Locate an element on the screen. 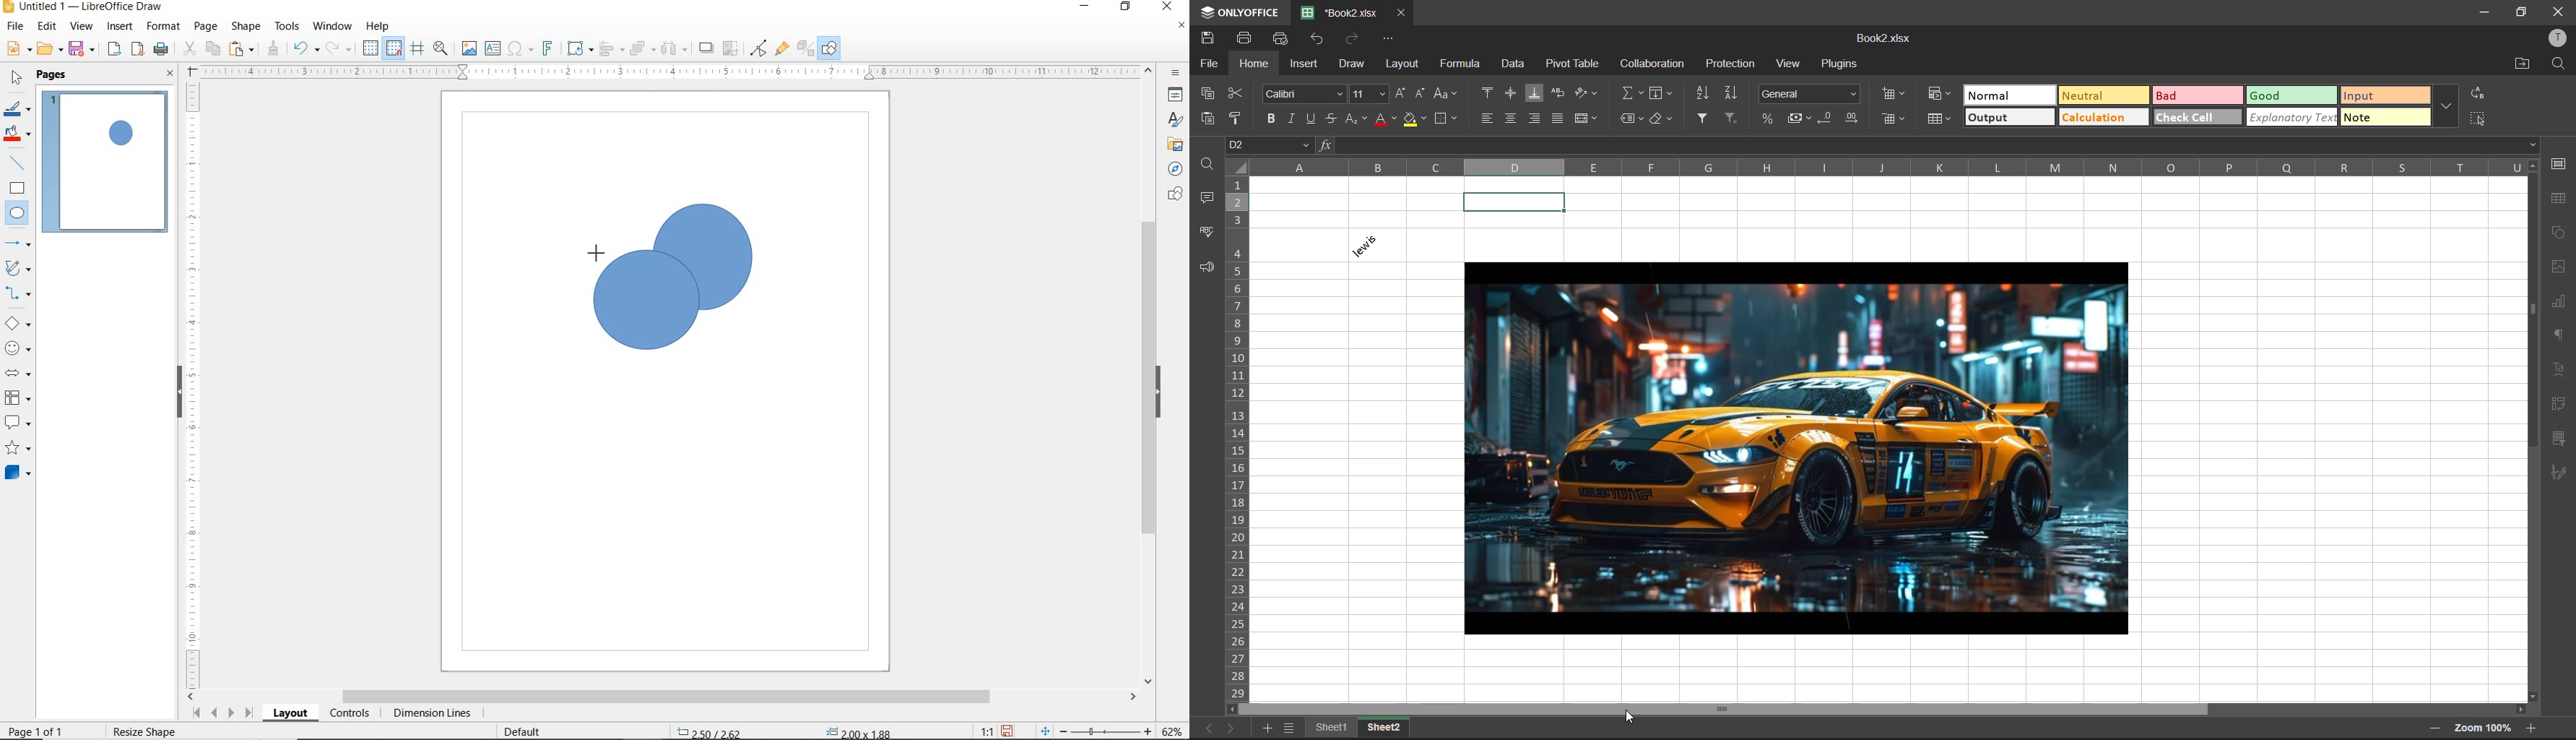 This screenshot has height=756, width=2576. collaboration is located at coordinates (1652, 64).